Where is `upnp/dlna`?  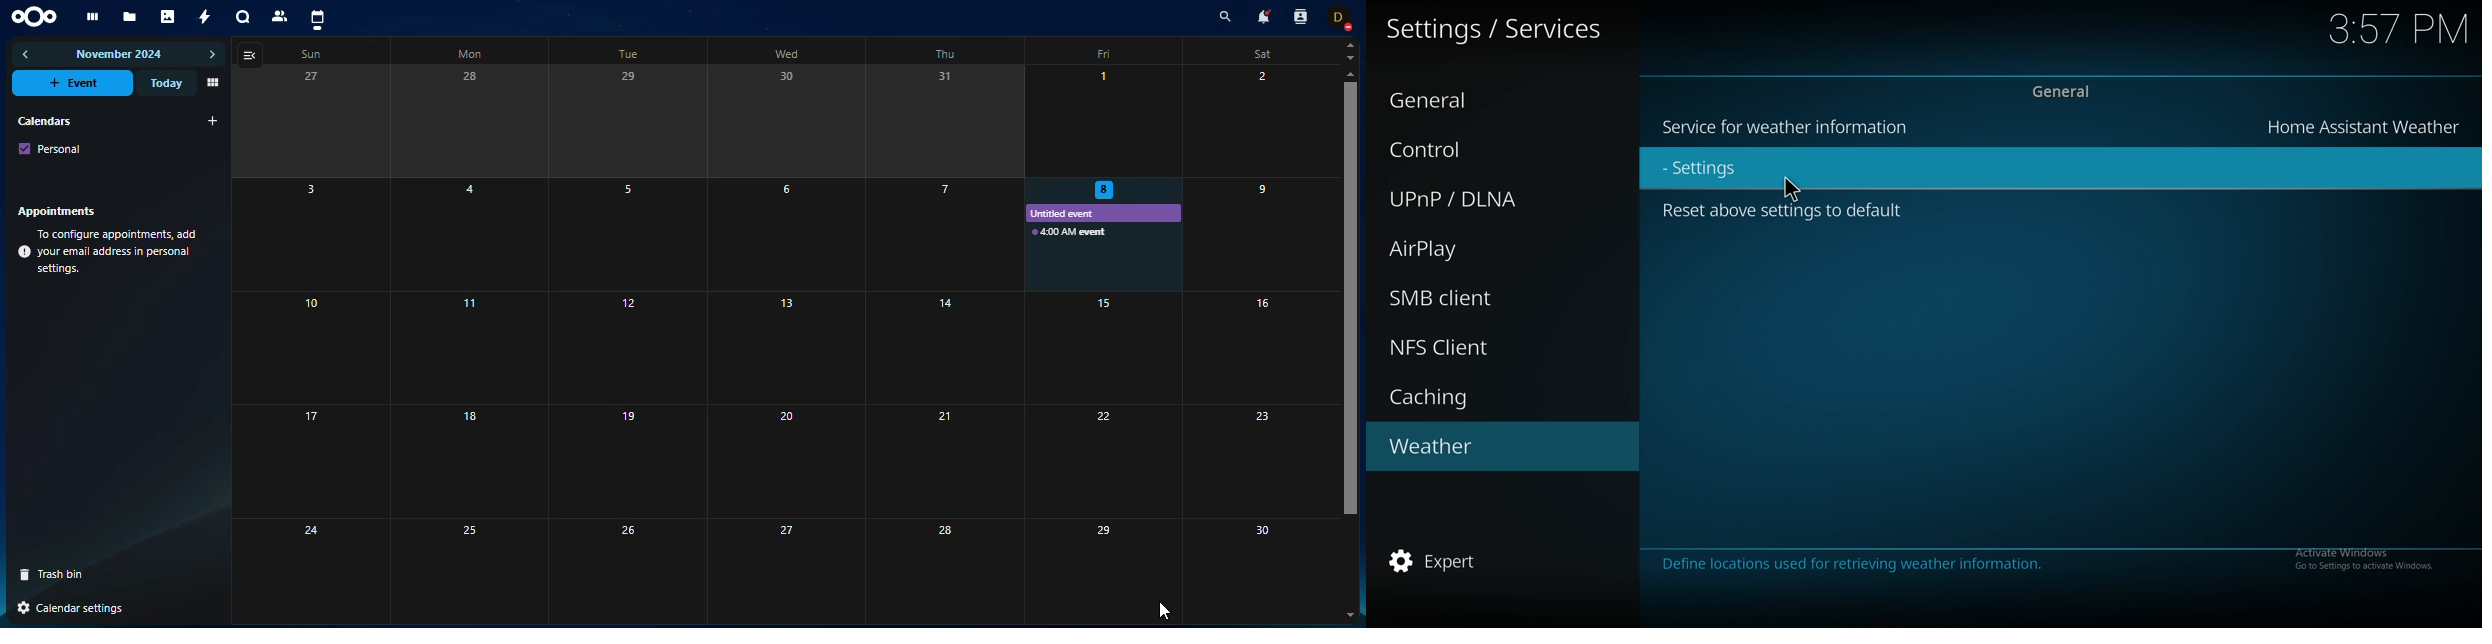 upnp/dlna is located at coordinates (1486, 198).